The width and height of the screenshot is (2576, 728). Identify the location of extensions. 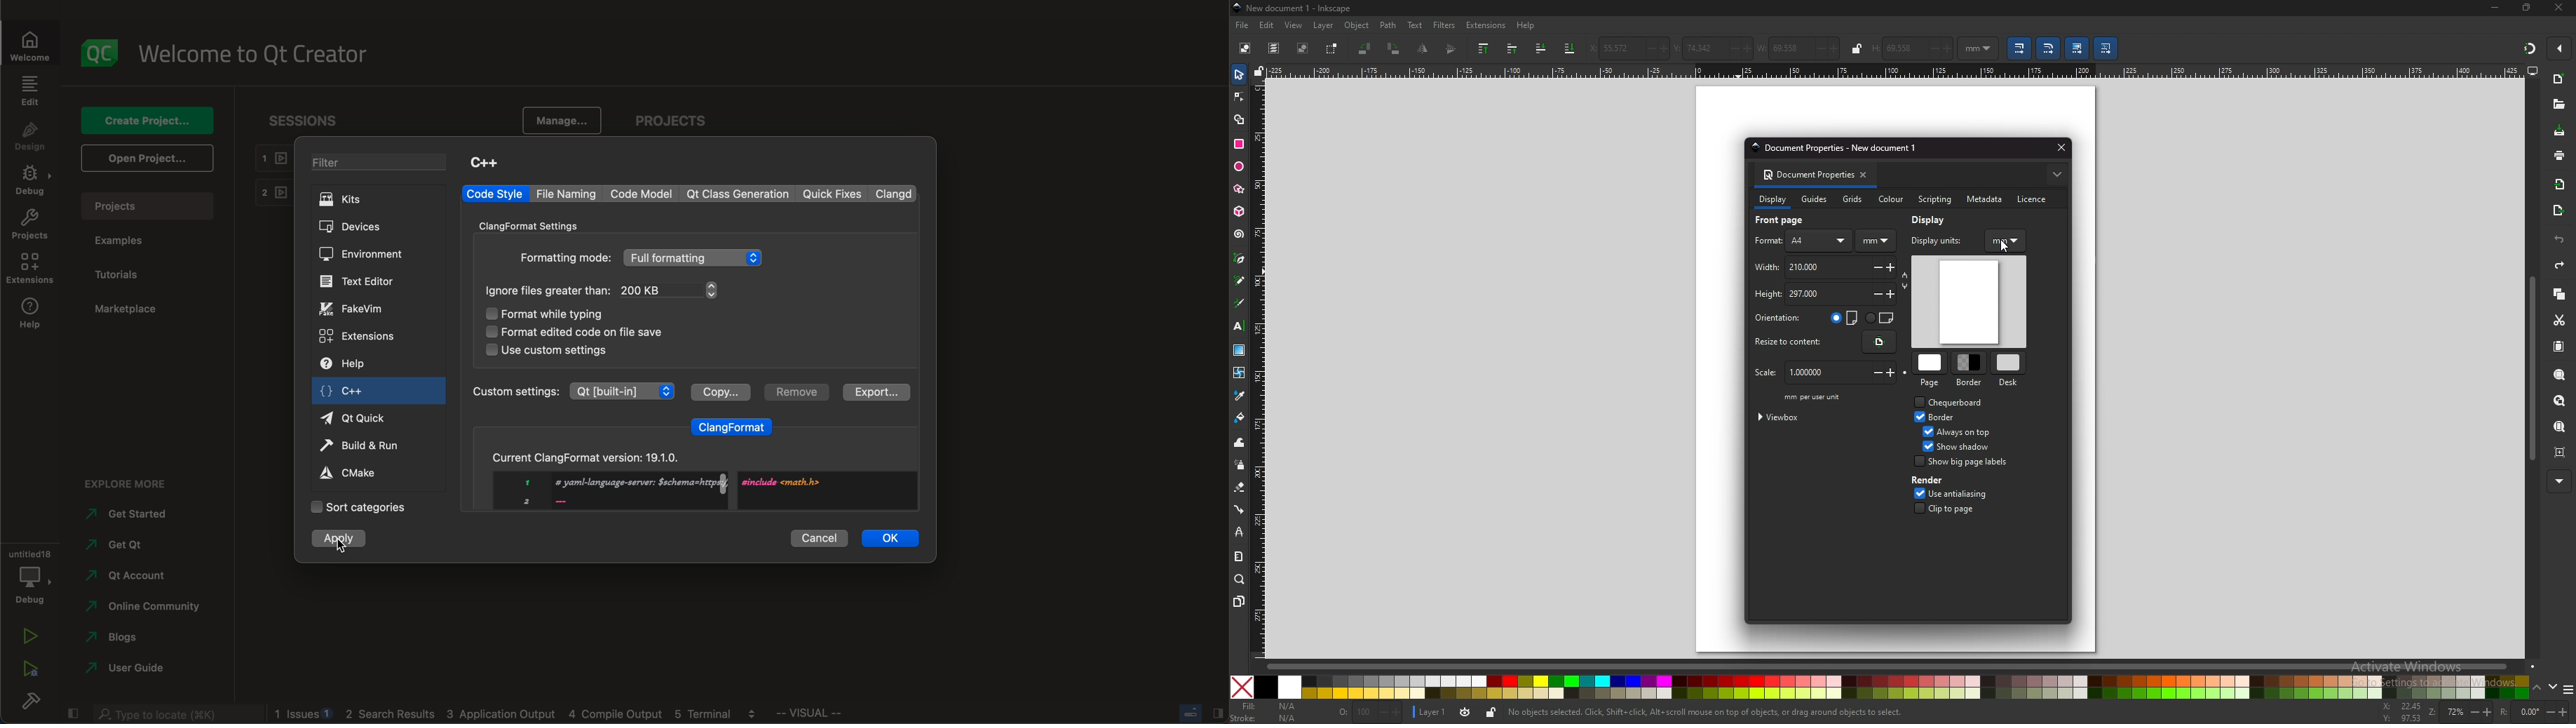
(360, 336).